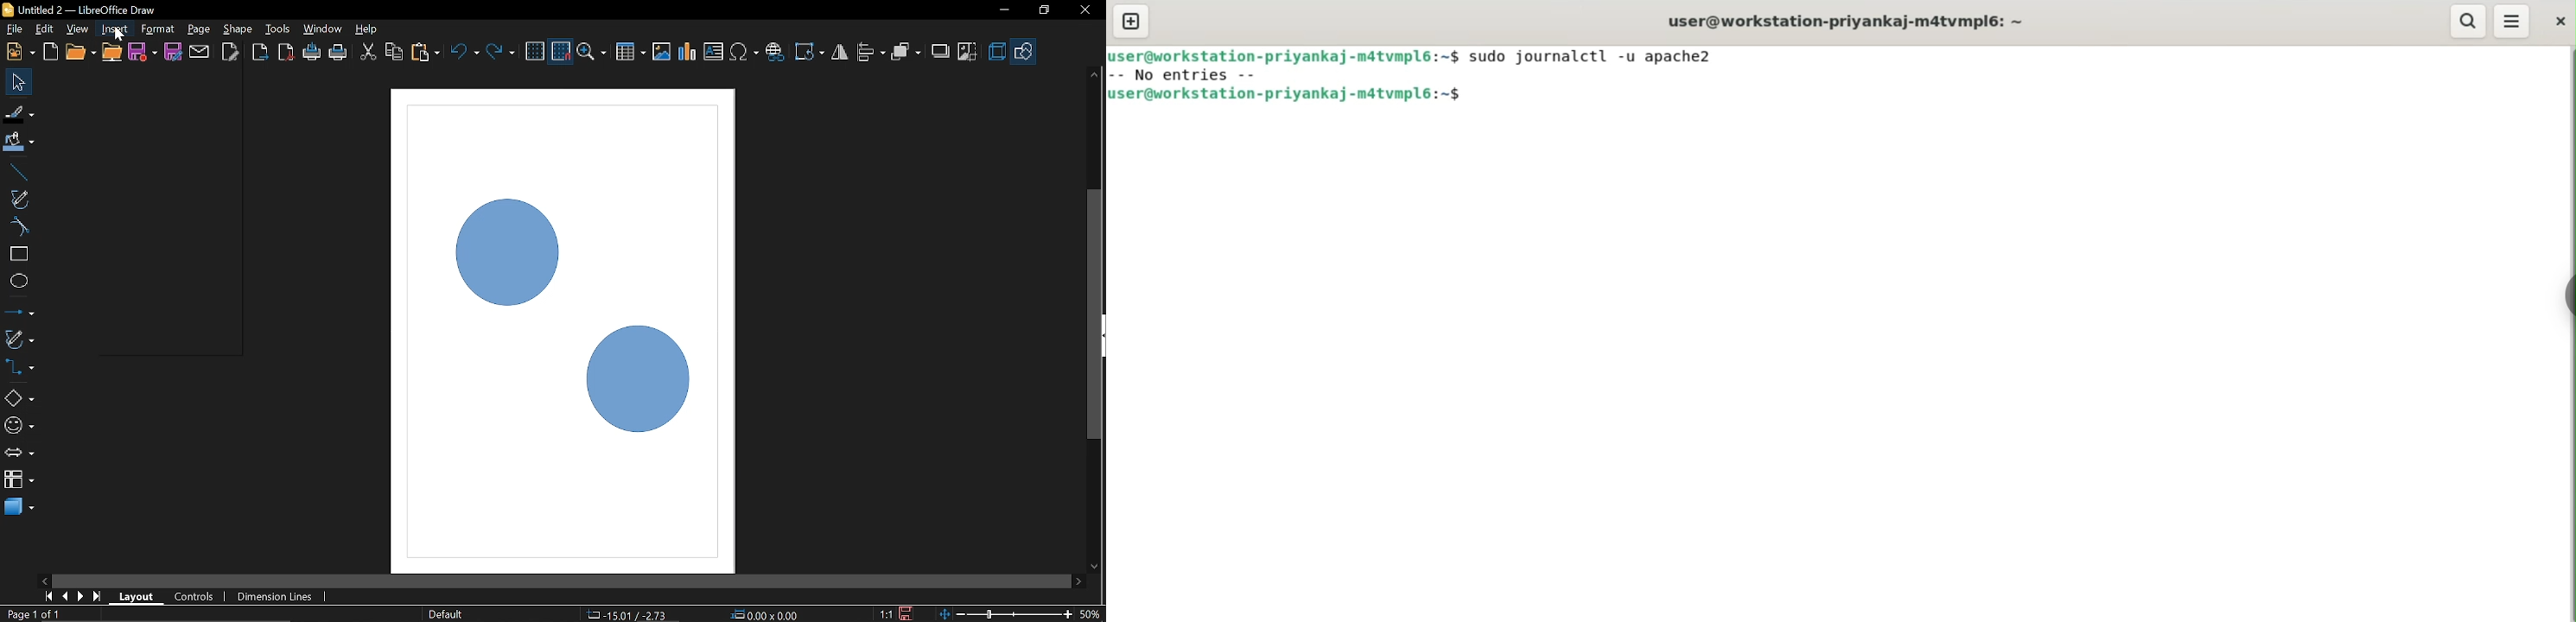 This screenshot has height=644, width=2576. Describe the element at coordinates (1095, 243) in the screenshot. I see `vertical scrollbar` at that location.